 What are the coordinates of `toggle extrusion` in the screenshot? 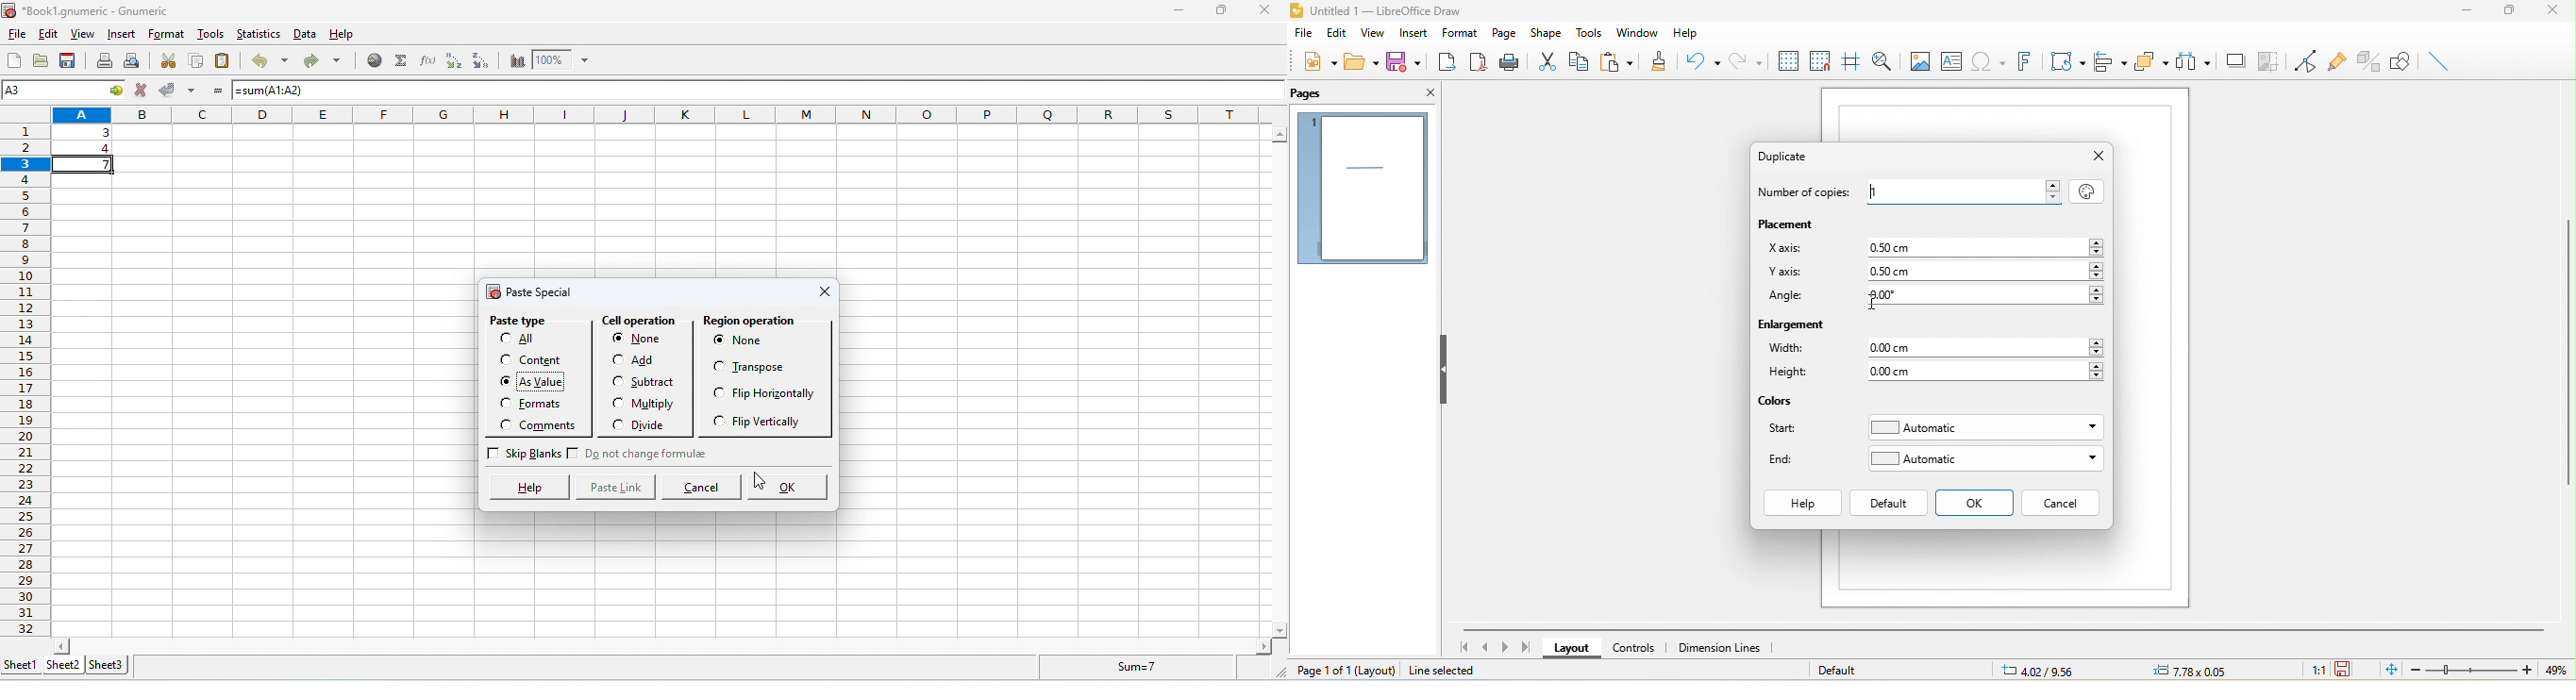 It's located at (2368, 61).